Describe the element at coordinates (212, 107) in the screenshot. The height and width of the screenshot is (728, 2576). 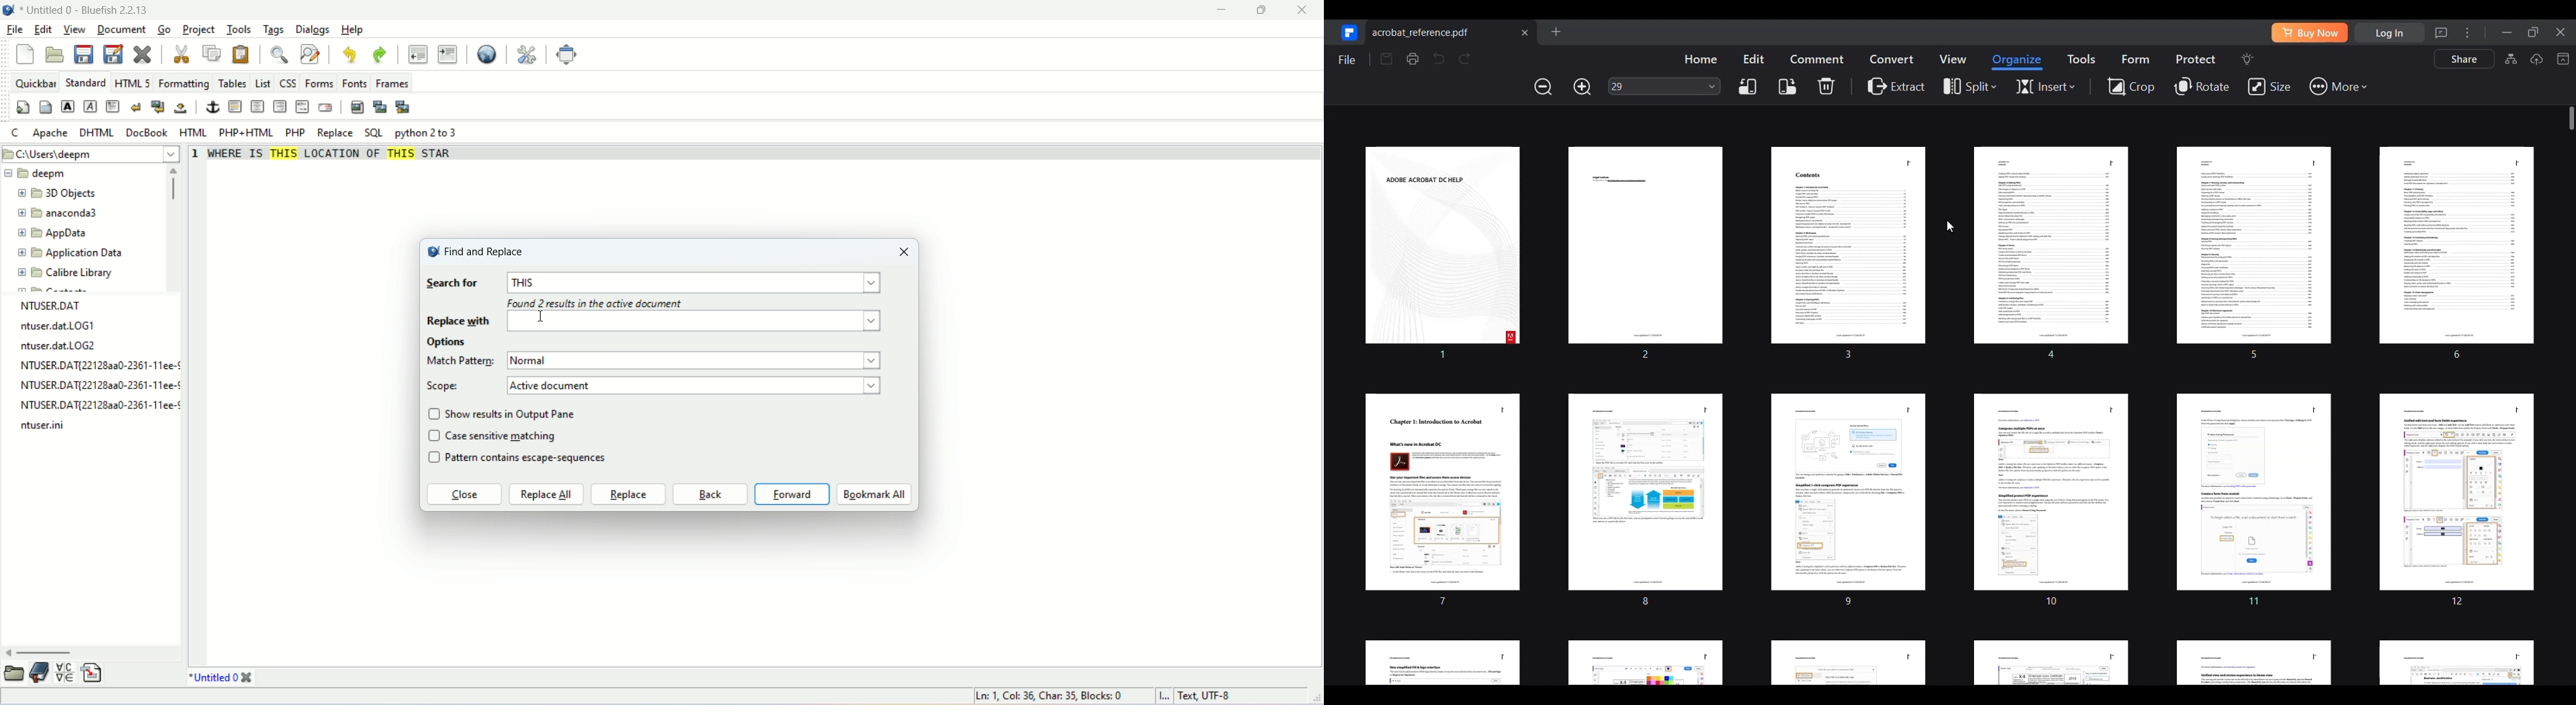
I see `anchor` at that location.